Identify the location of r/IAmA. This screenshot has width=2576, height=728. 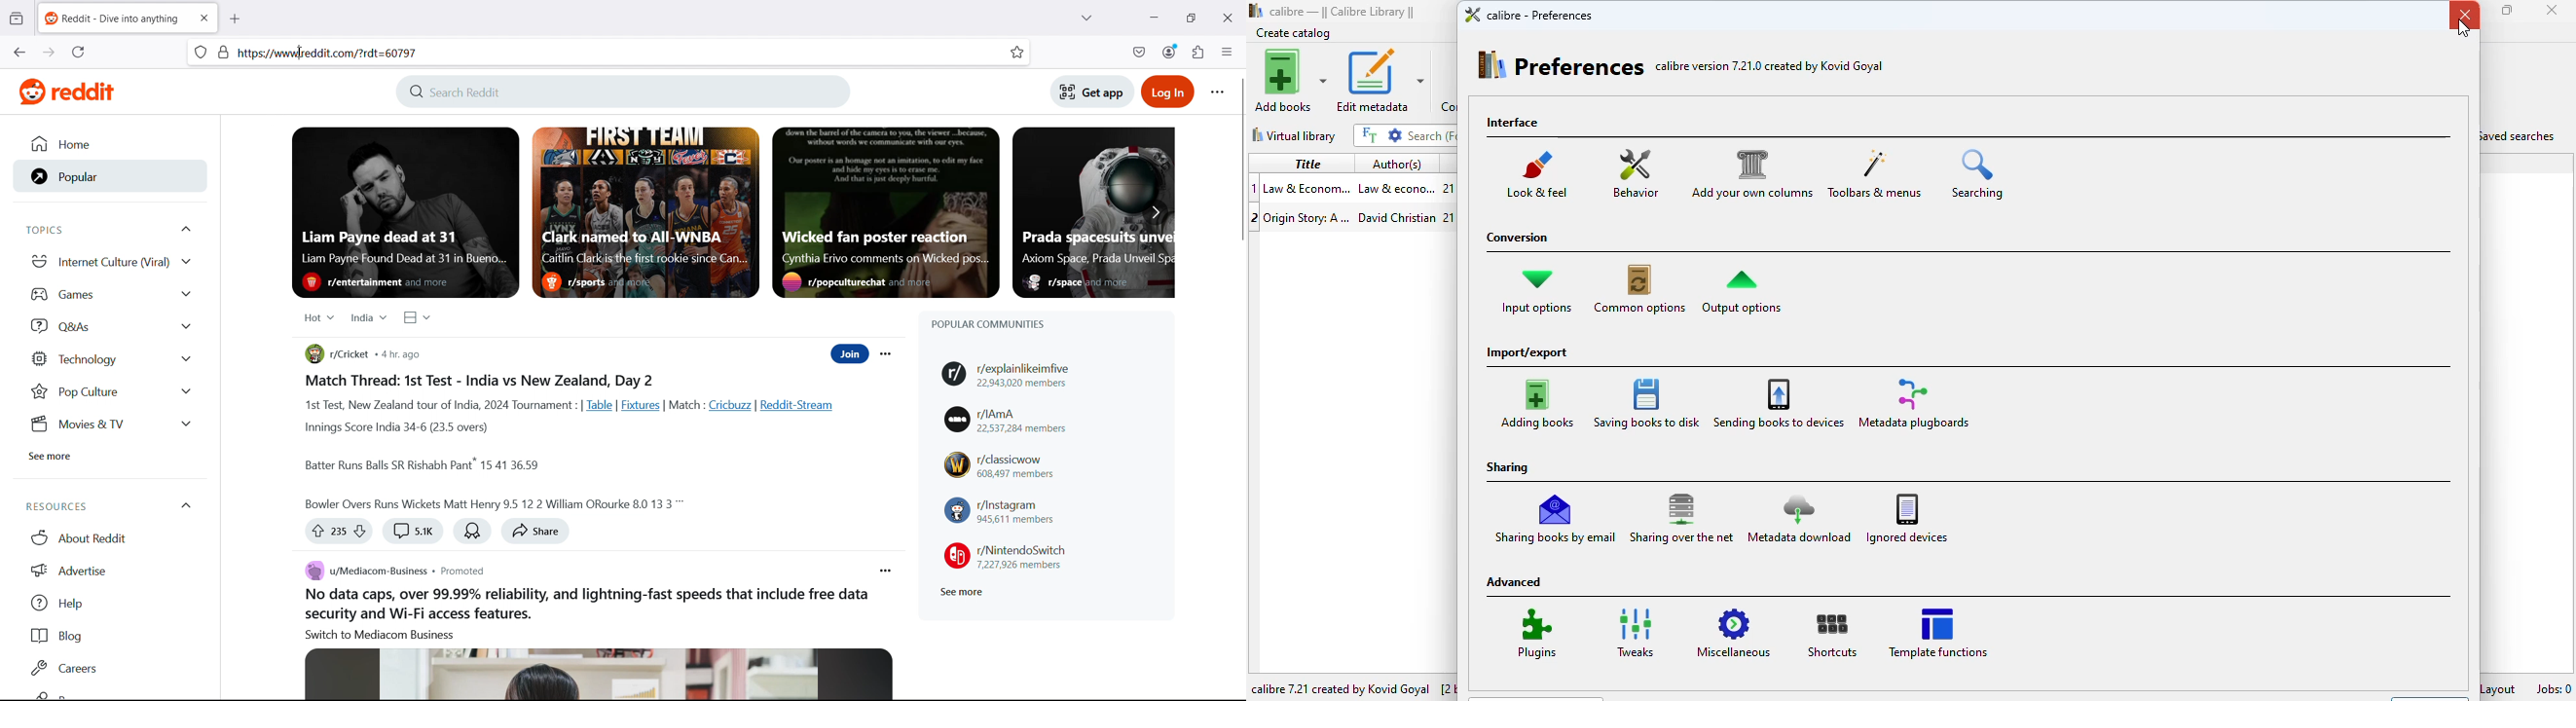
(1007, 419).